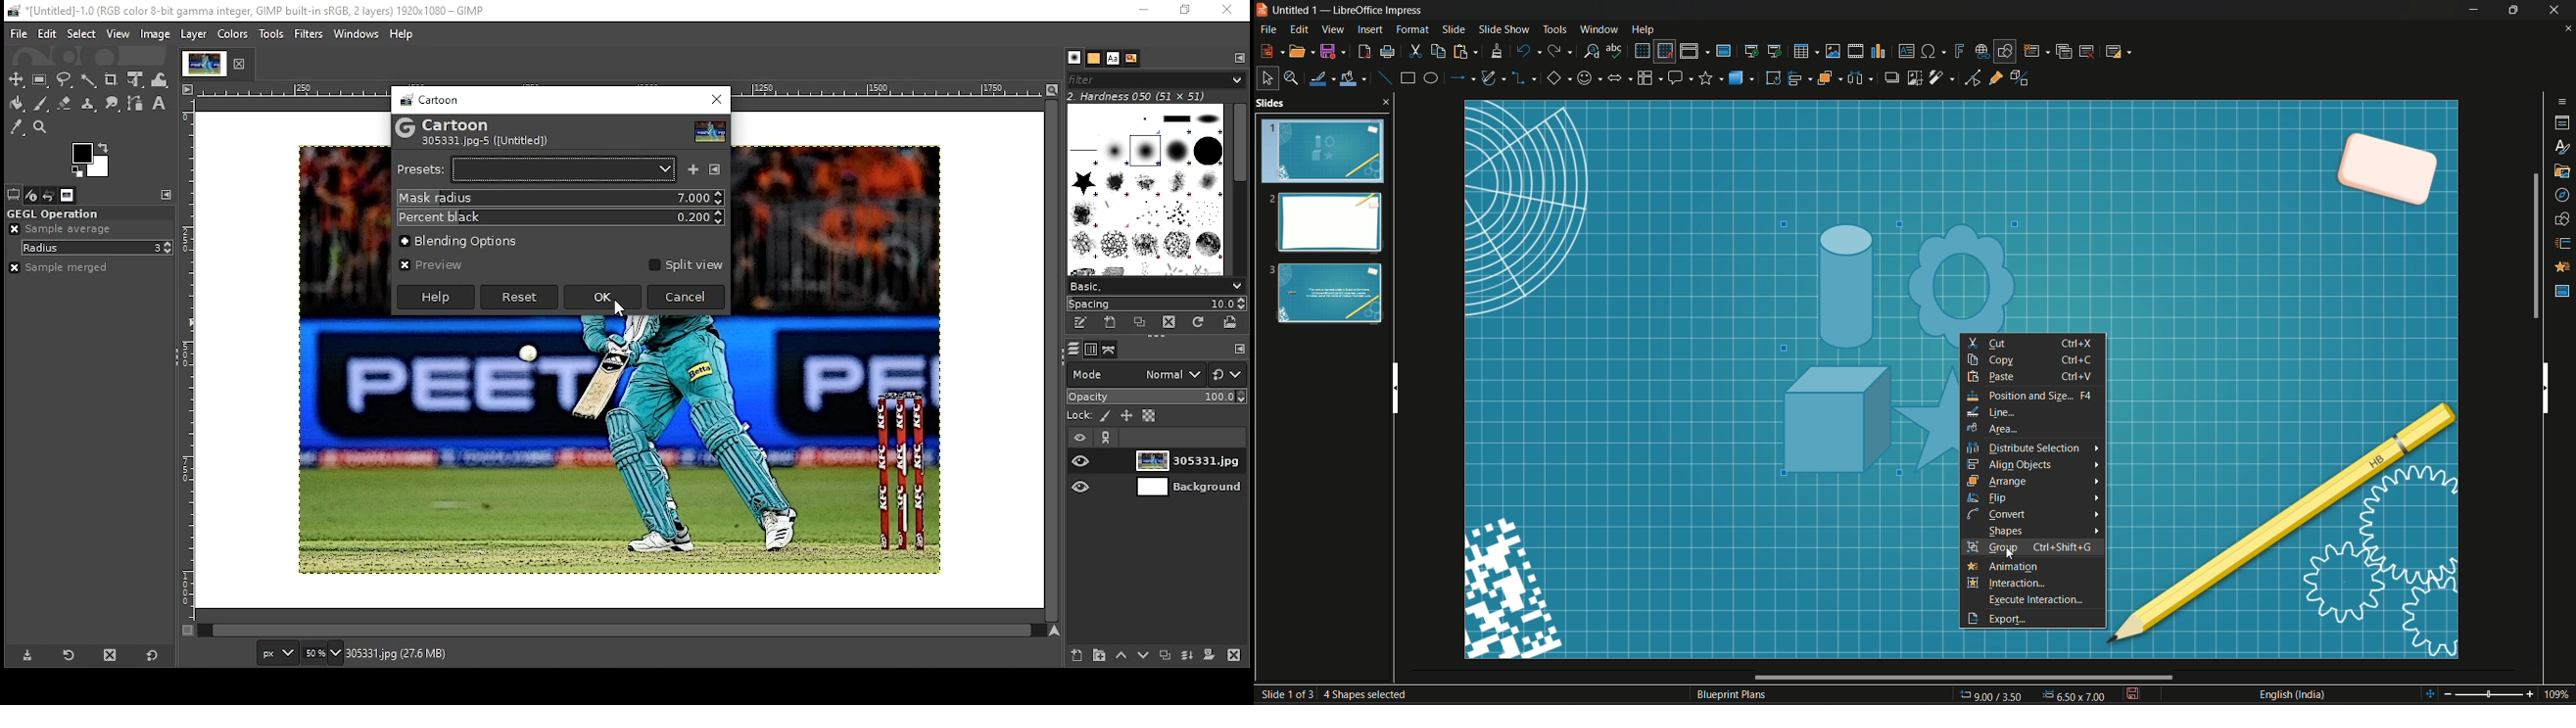 This screenshot has width=2576, height=728. I want to click on new slide, so click(2036, 51).